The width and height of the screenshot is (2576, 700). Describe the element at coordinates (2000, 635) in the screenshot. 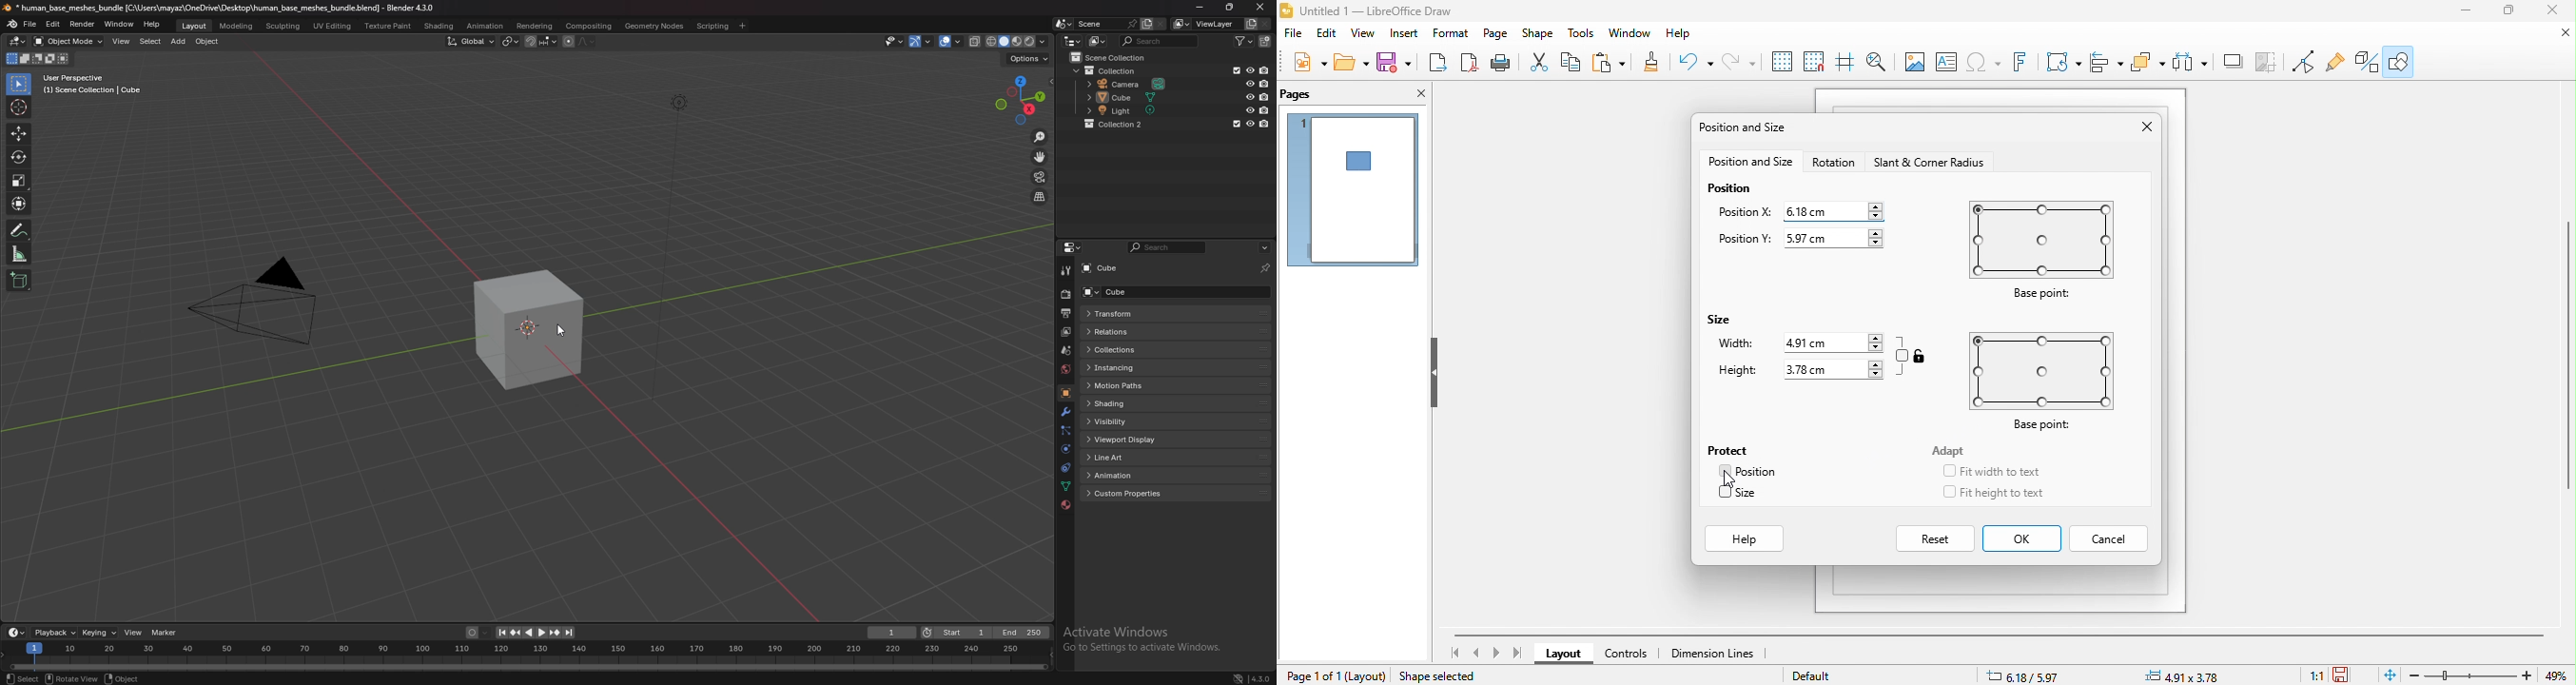

I see `horizontal scroll bar` at that location.